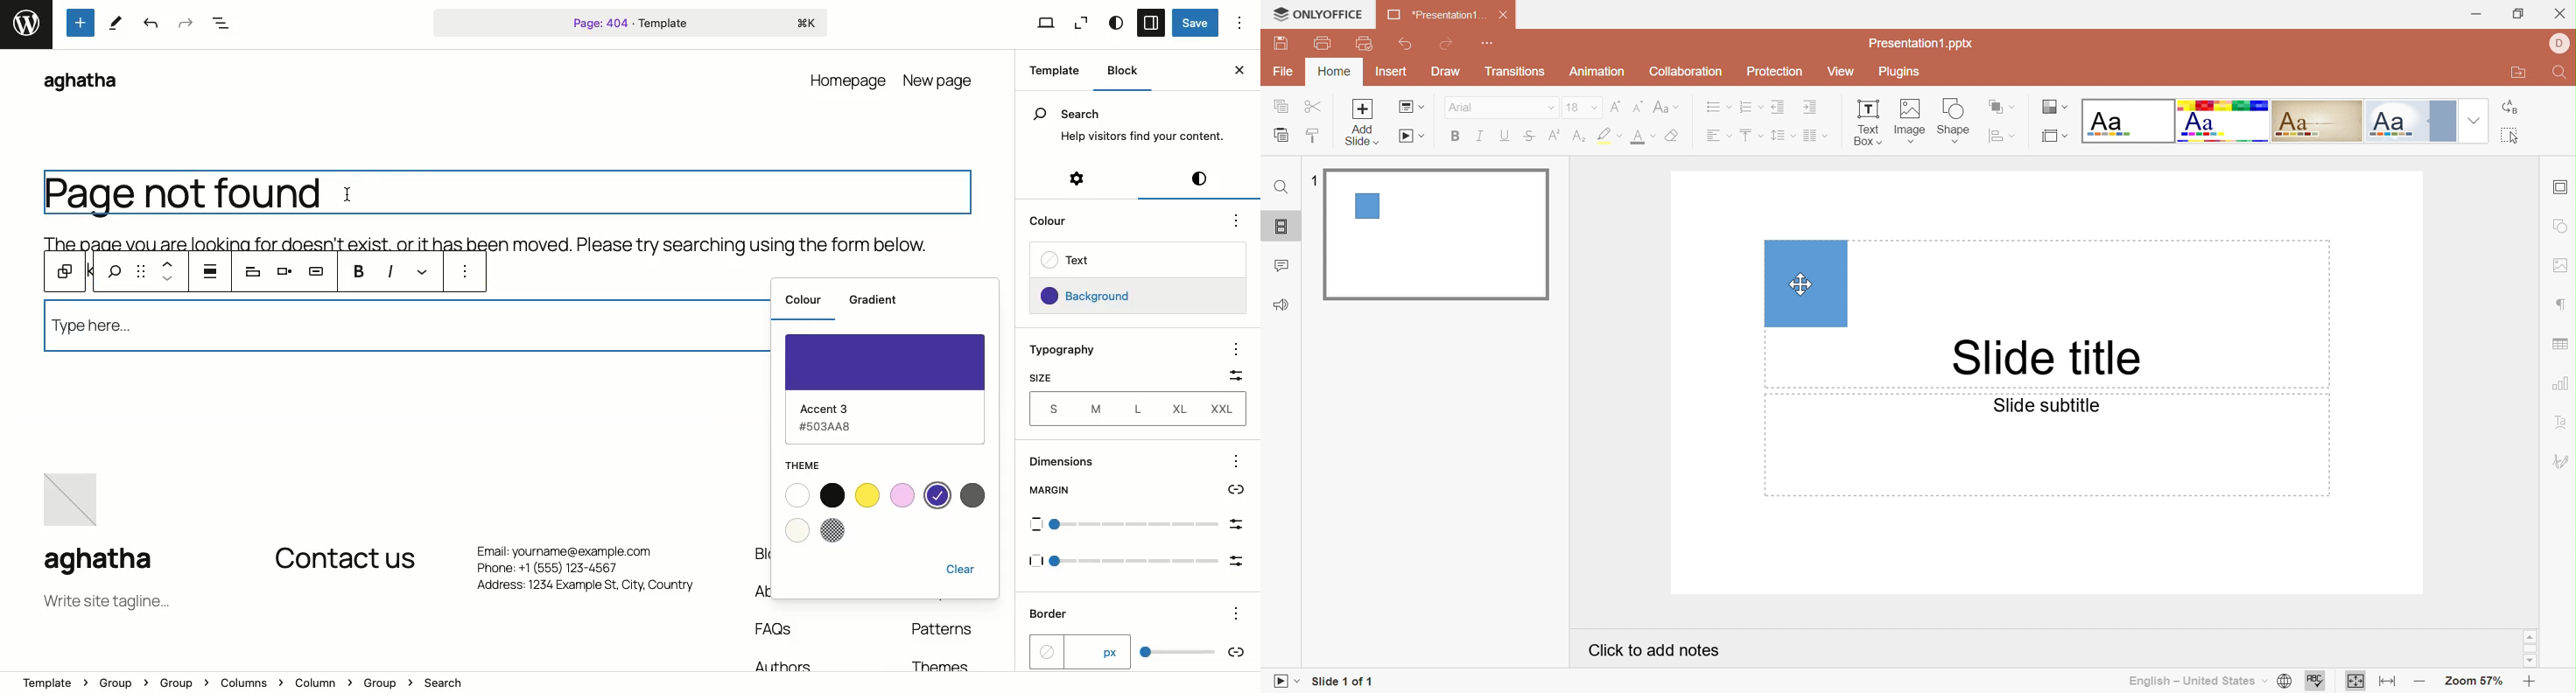 The height and width of the screenshot is (700, 2576). Describe the element at coordinates (1080, 183) in the screenshot. I see `Settings` at that location.